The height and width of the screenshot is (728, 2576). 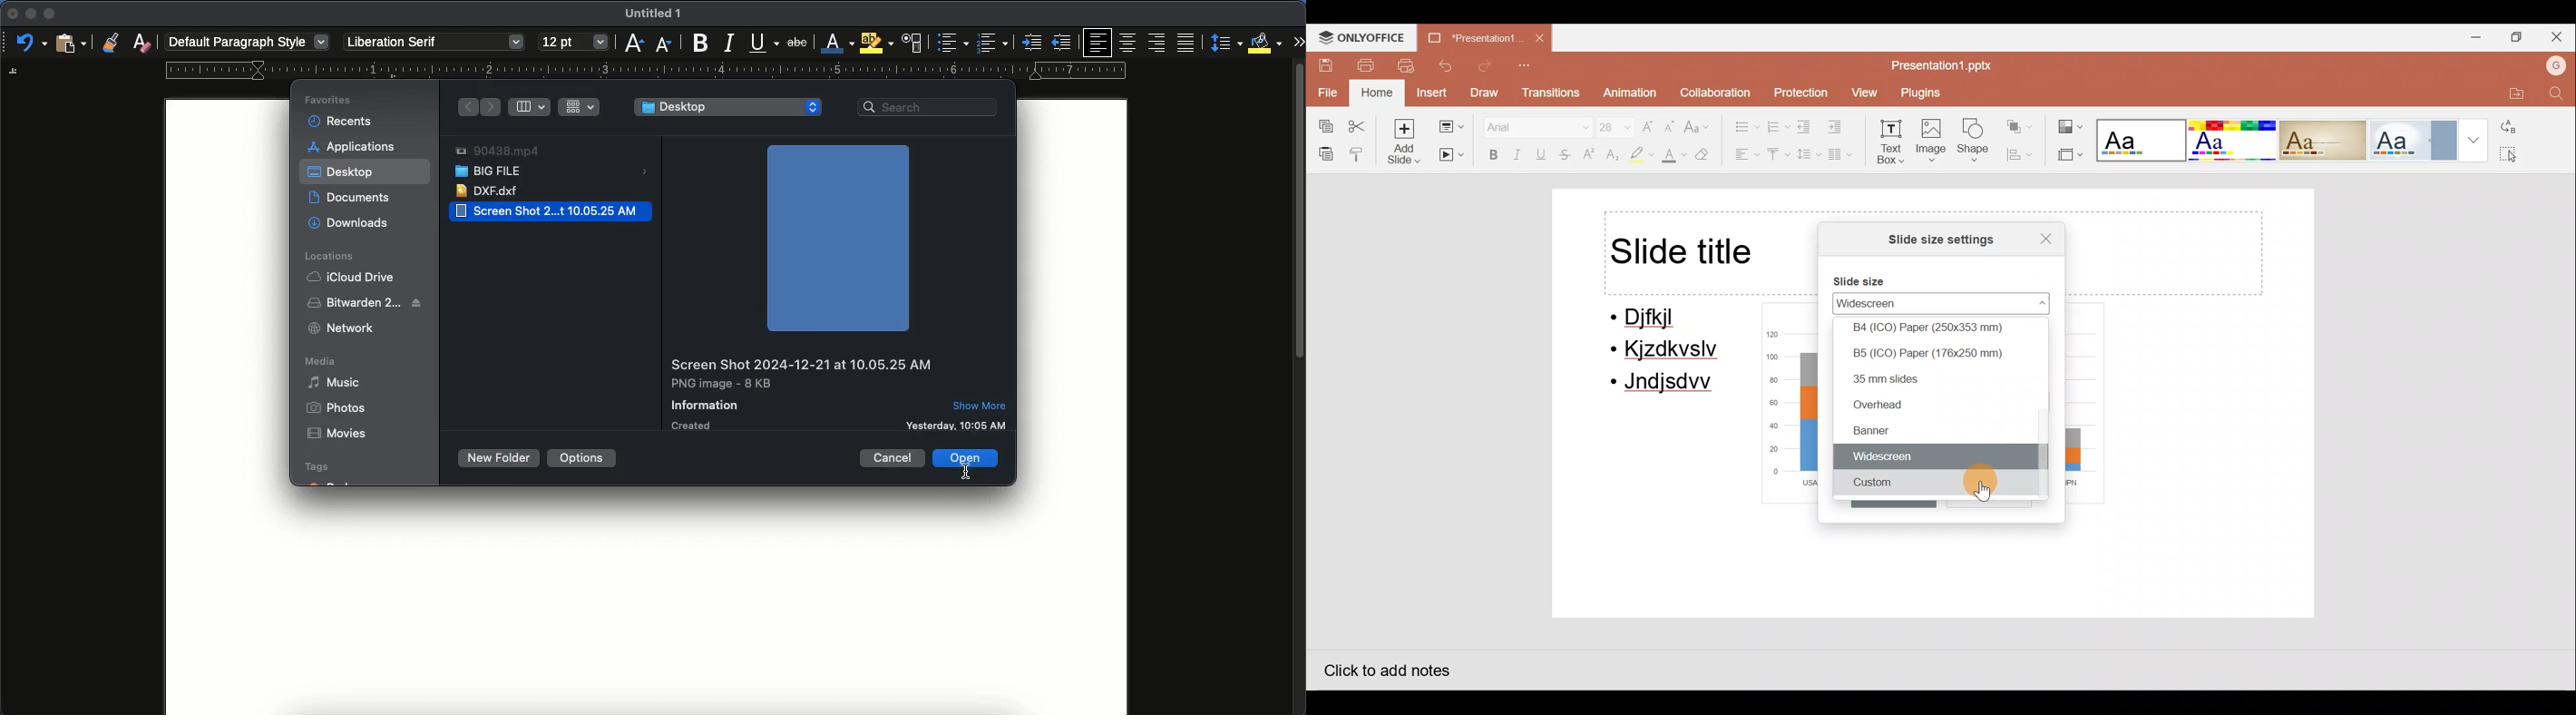 What do you see at coordinates (1366, 64) in the screenshot?
I see `Print file` at bounding box center [1366, 64].